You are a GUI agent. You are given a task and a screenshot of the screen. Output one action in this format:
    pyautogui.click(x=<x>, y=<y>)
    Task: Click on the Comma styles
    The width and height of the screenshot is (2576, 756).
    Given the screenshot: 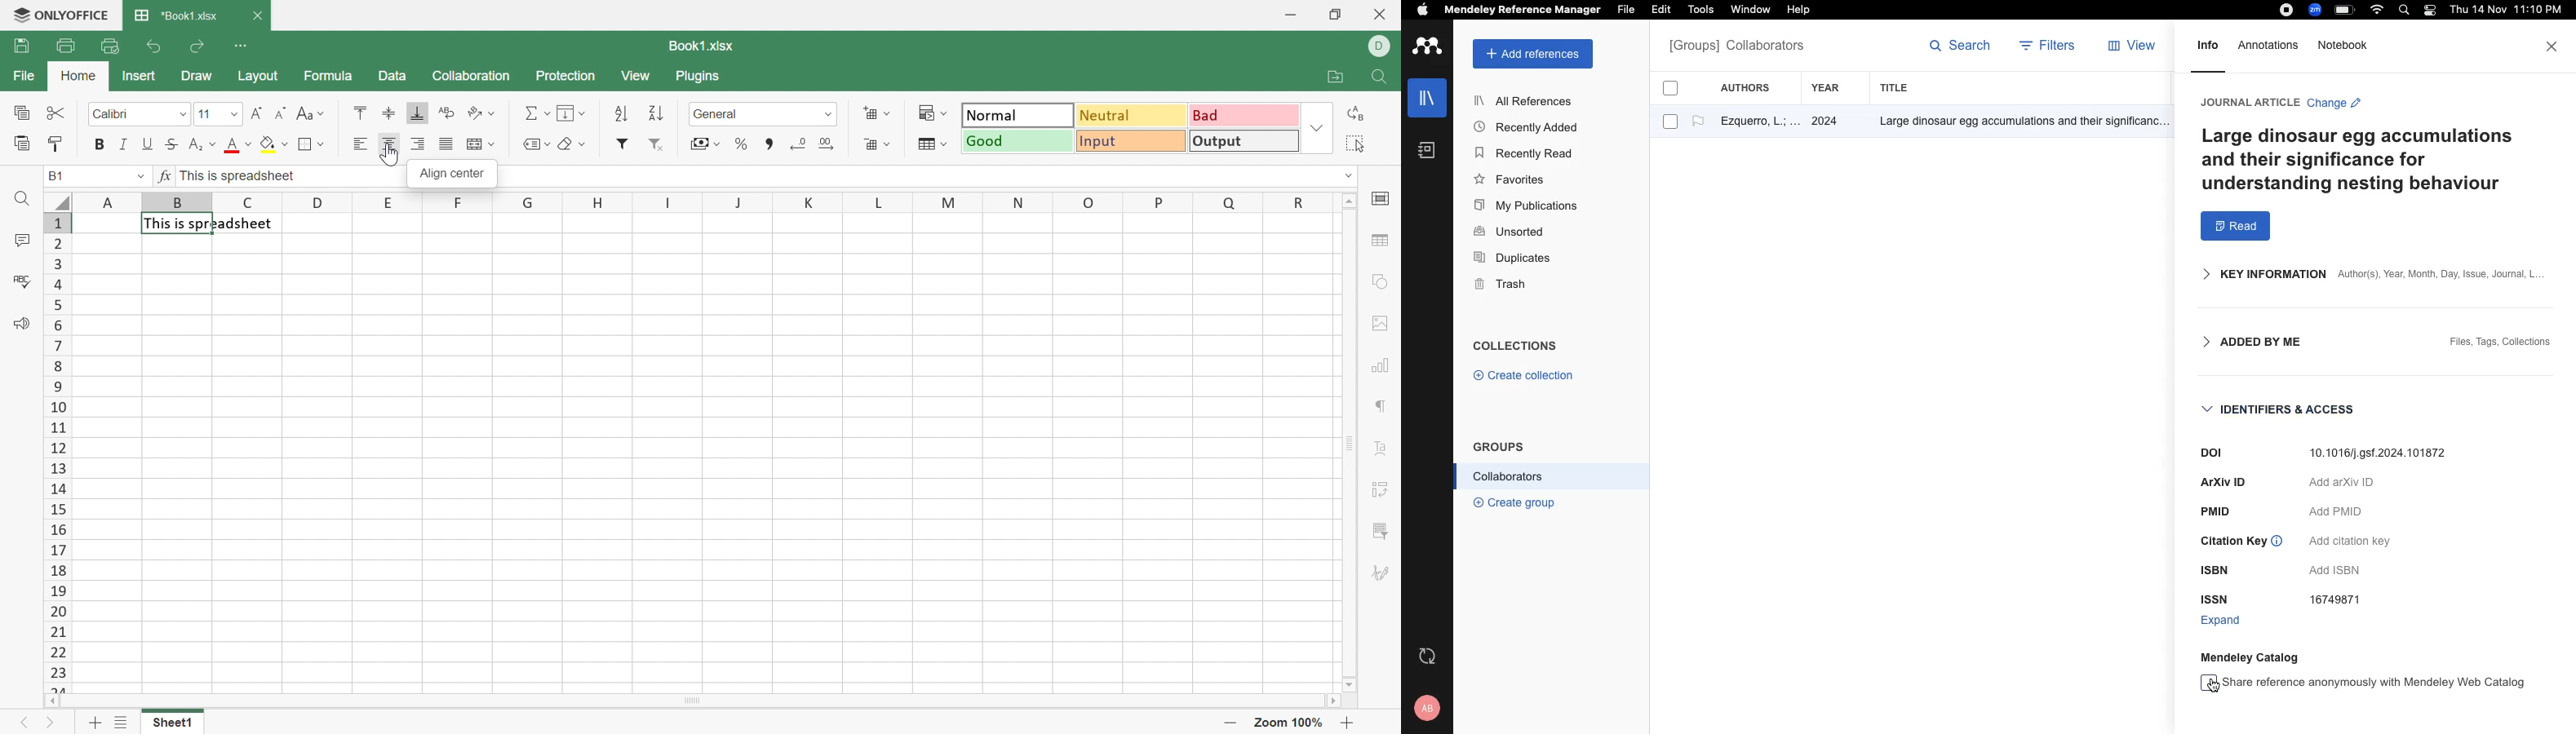 What is the action you would take?
    pyautogui.click(x=767, y=144)
    